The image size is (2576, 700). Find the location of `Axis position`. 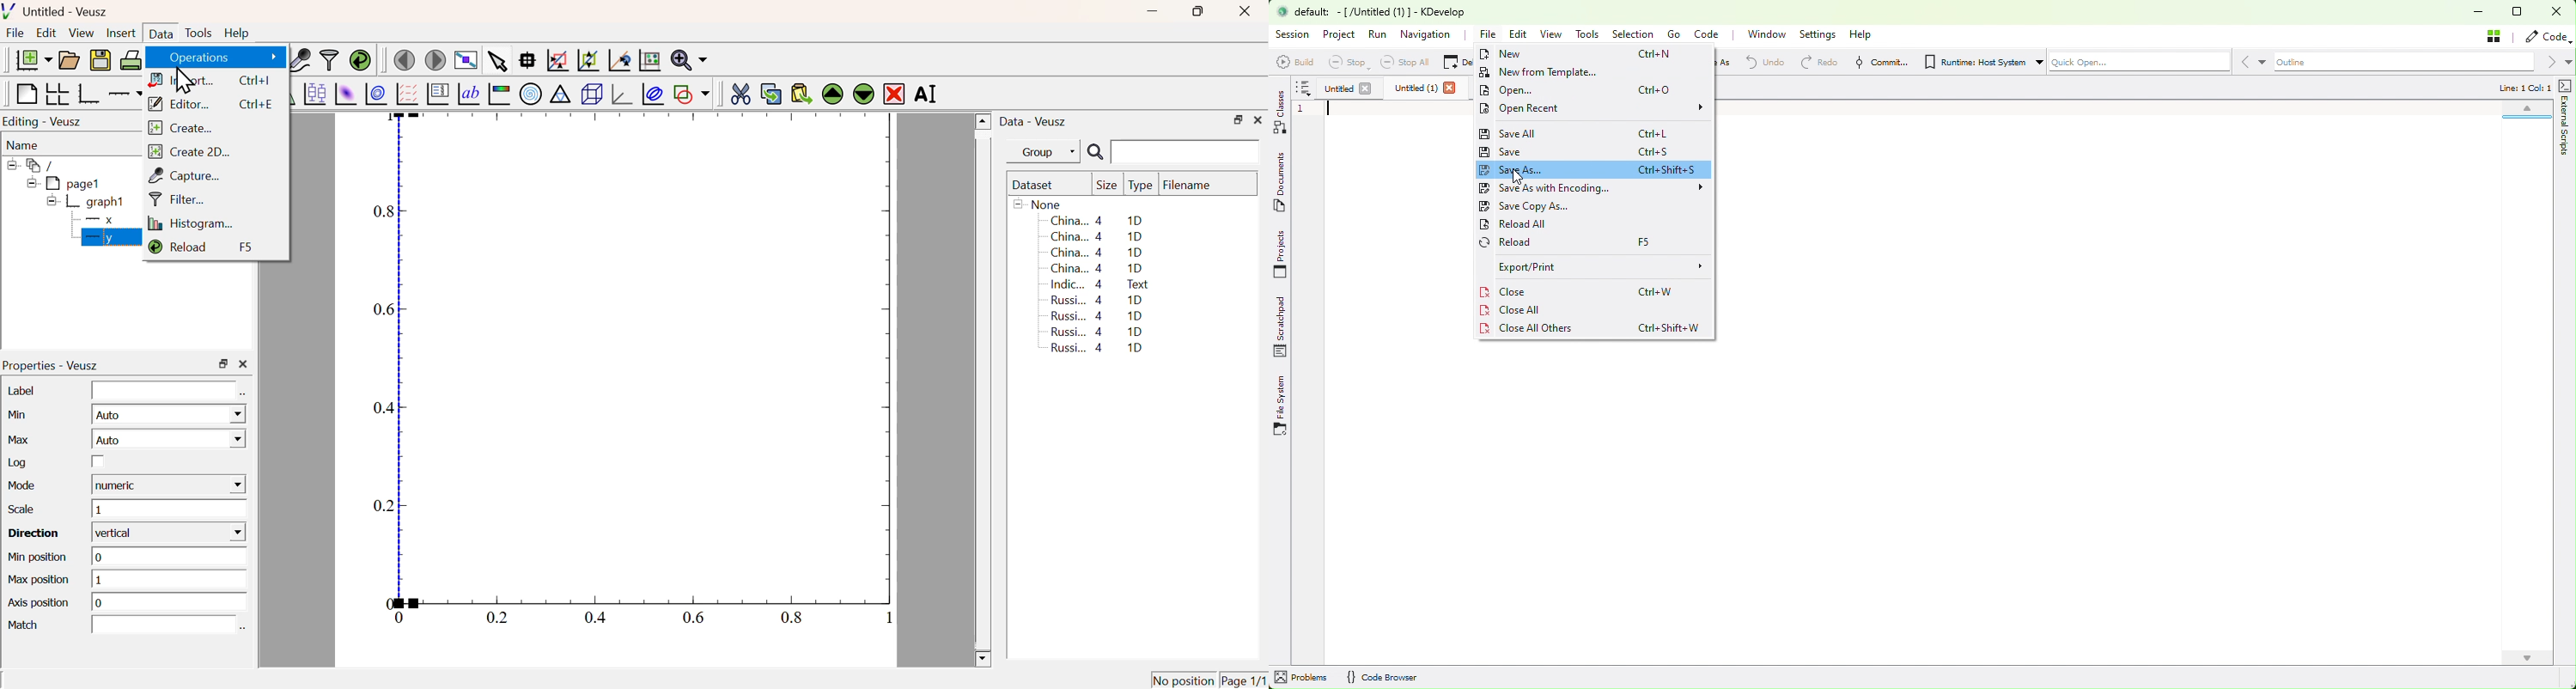

Axis position is located at coordinates (38, 604).